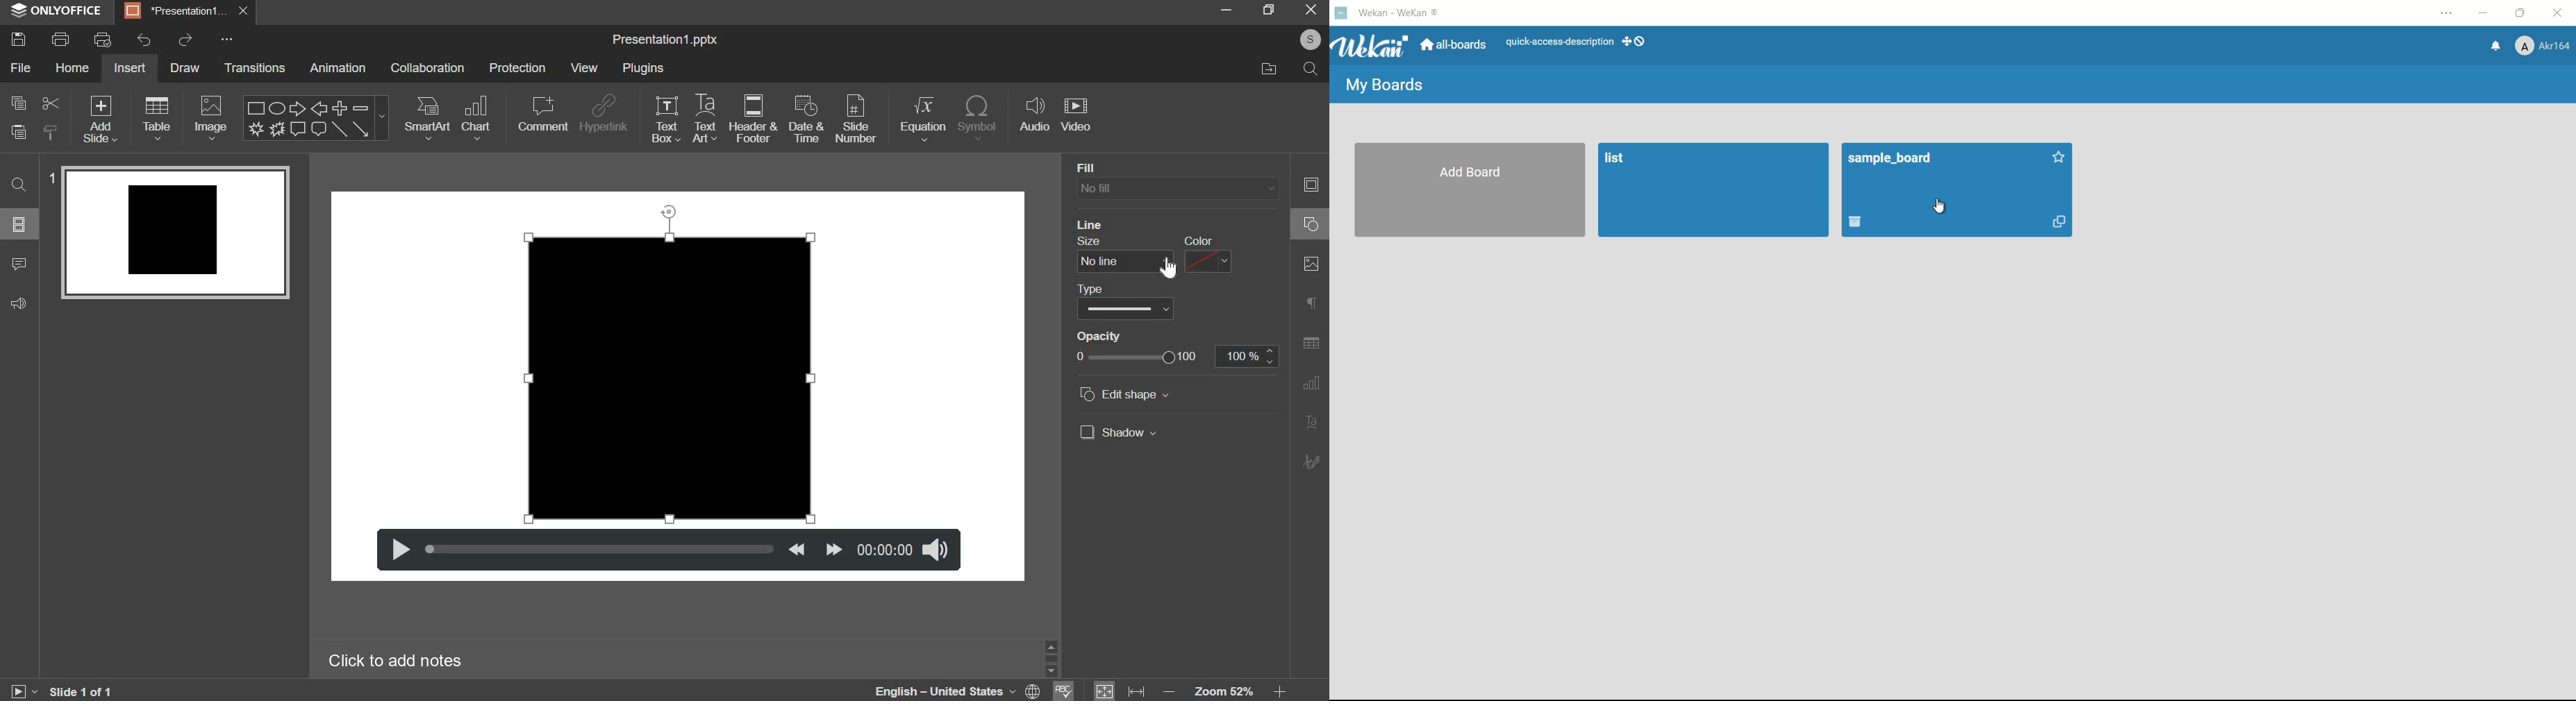  Describe the element at coordinates (2486, 14) in the screenshot. I see `minimize` at that location.